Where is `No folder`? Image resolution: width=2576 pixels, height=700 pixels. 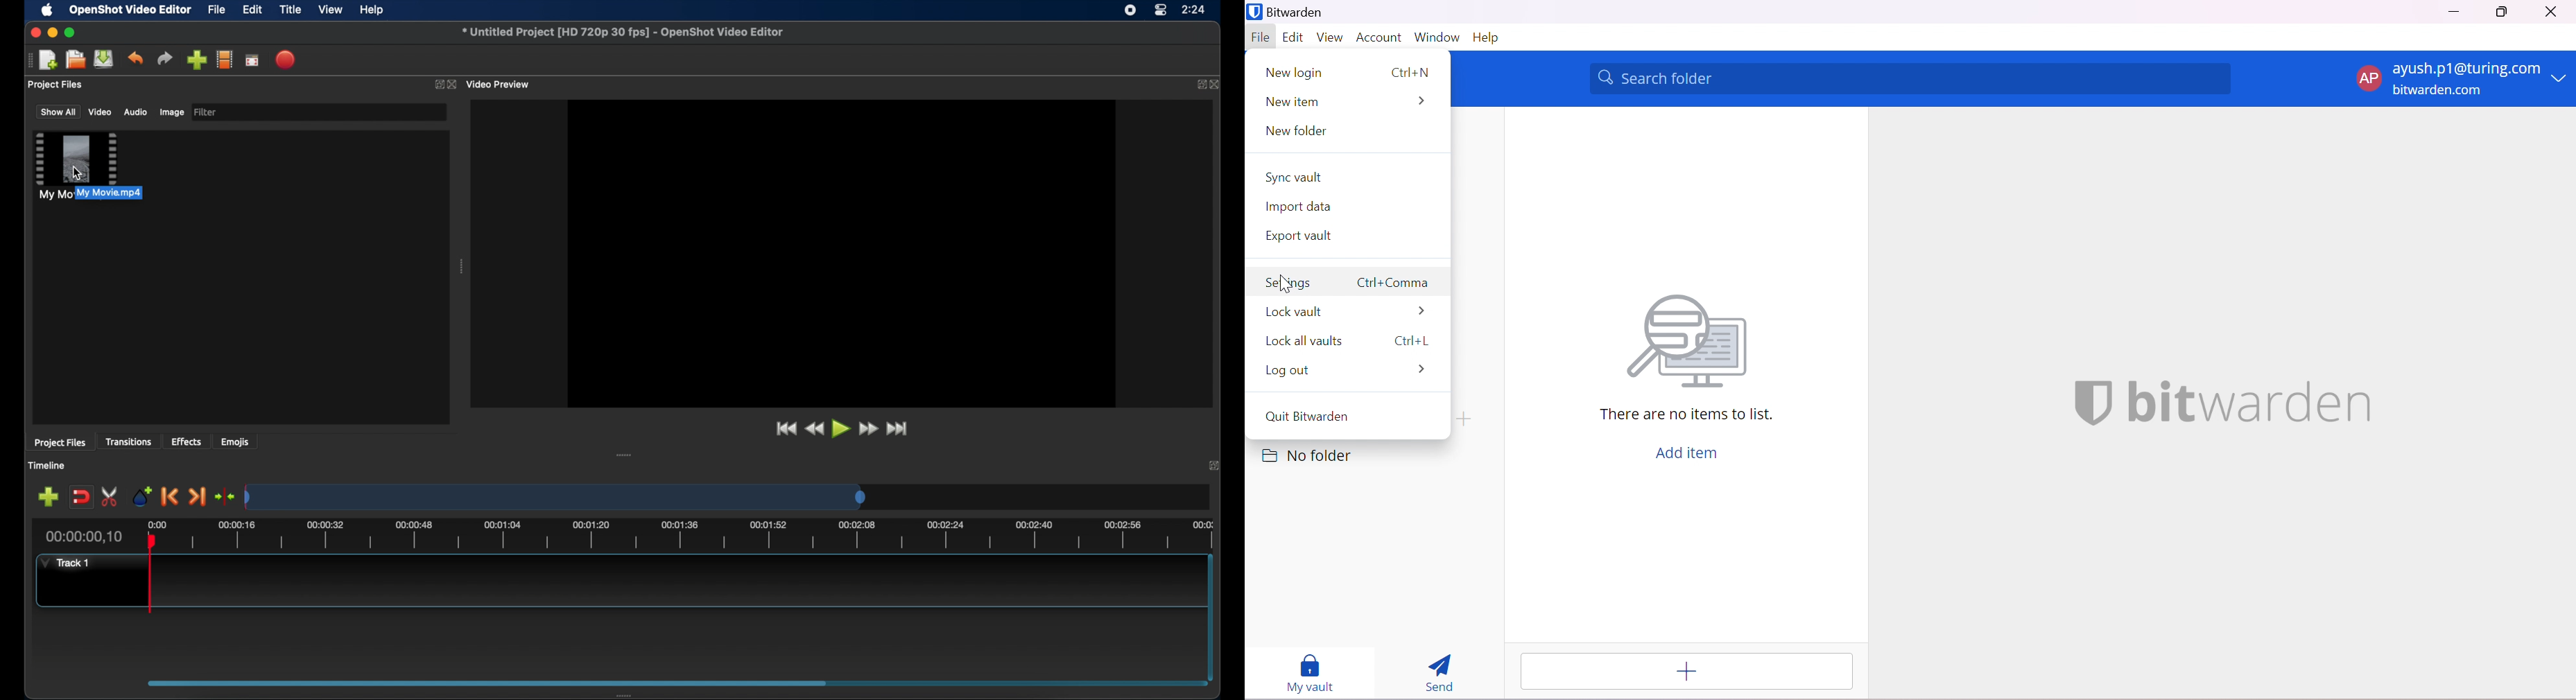
No folder is located at coordinates (1309, 457).